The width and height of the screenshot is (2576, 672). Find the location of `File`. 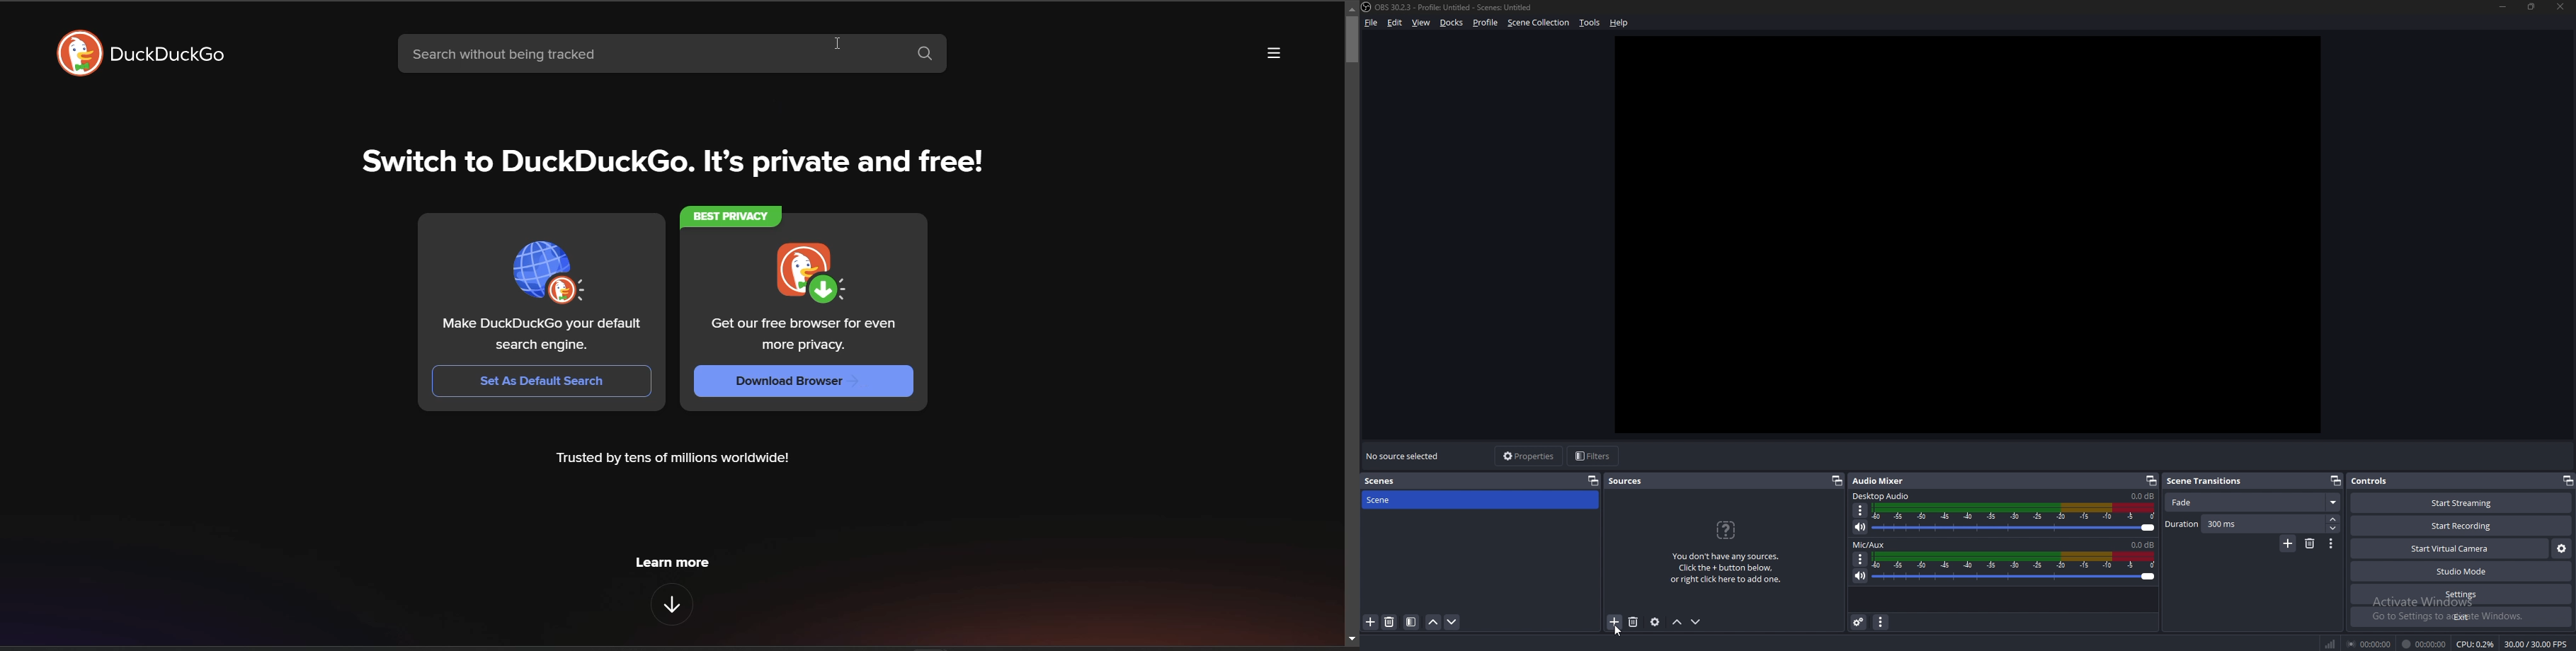

File is located at coordinates (1373, 23).